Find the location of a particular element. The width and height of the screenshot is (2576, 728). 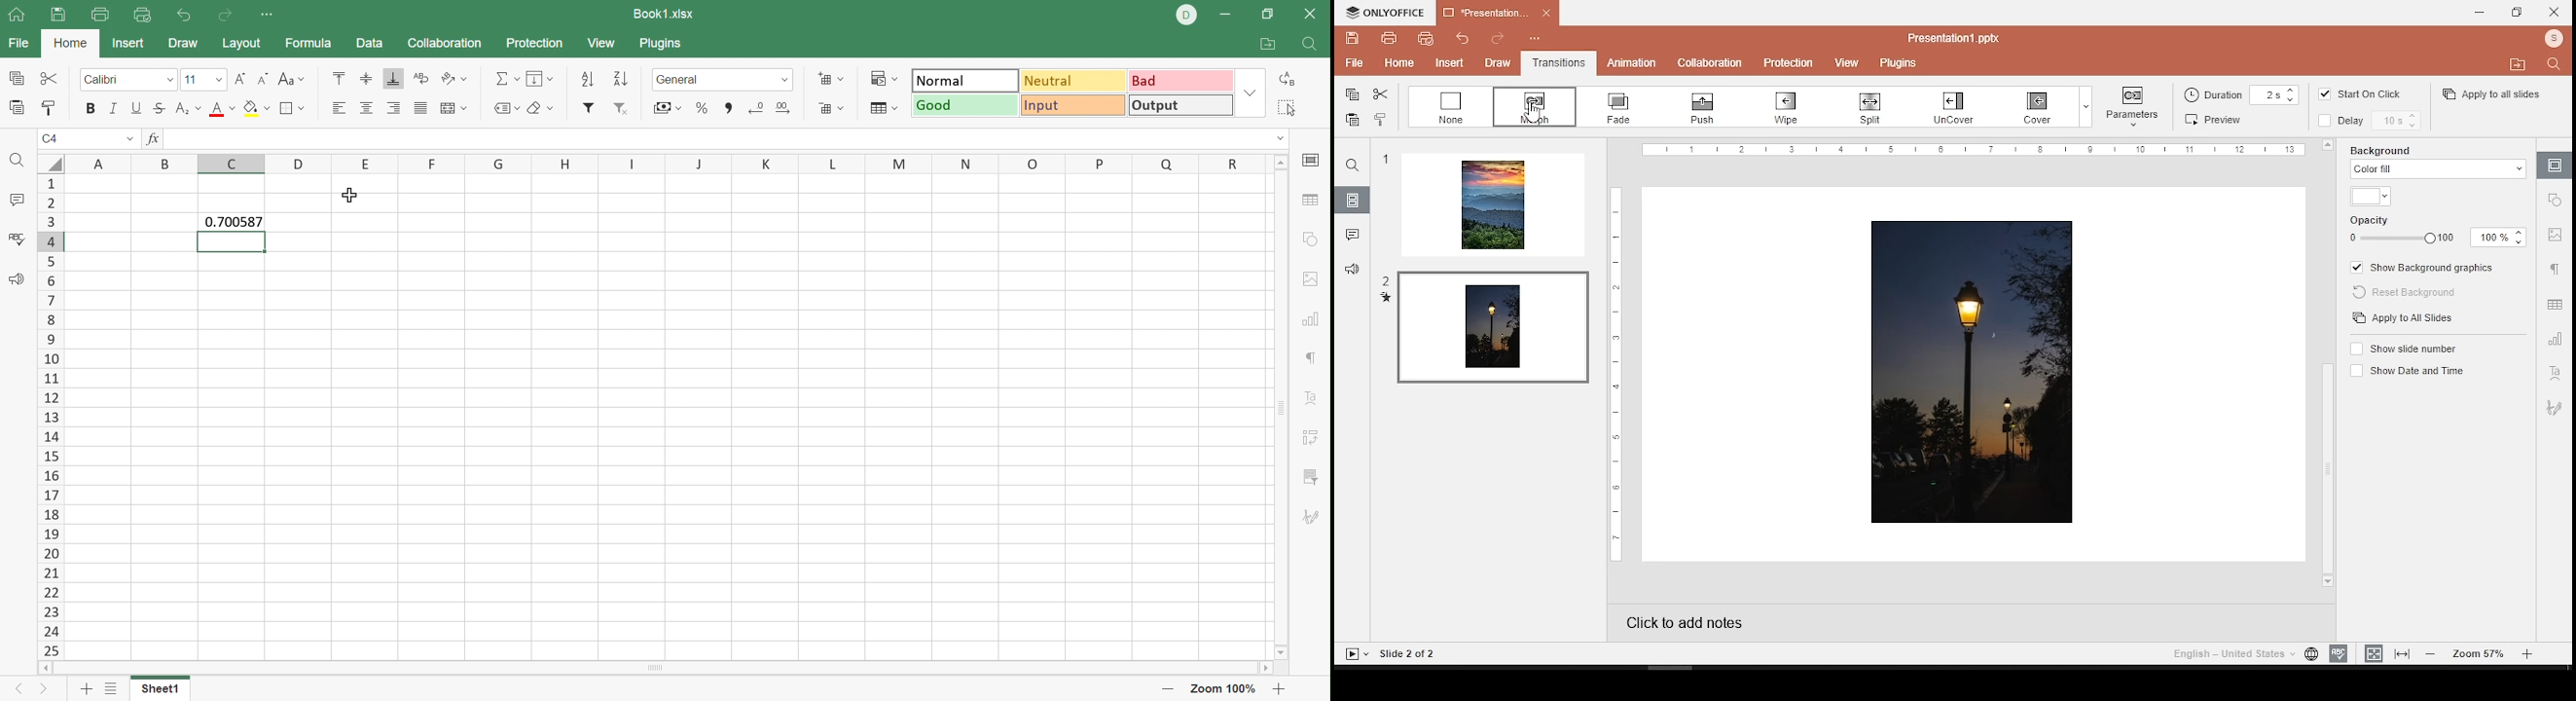

Sort descending is located at coordinates (621, 79).